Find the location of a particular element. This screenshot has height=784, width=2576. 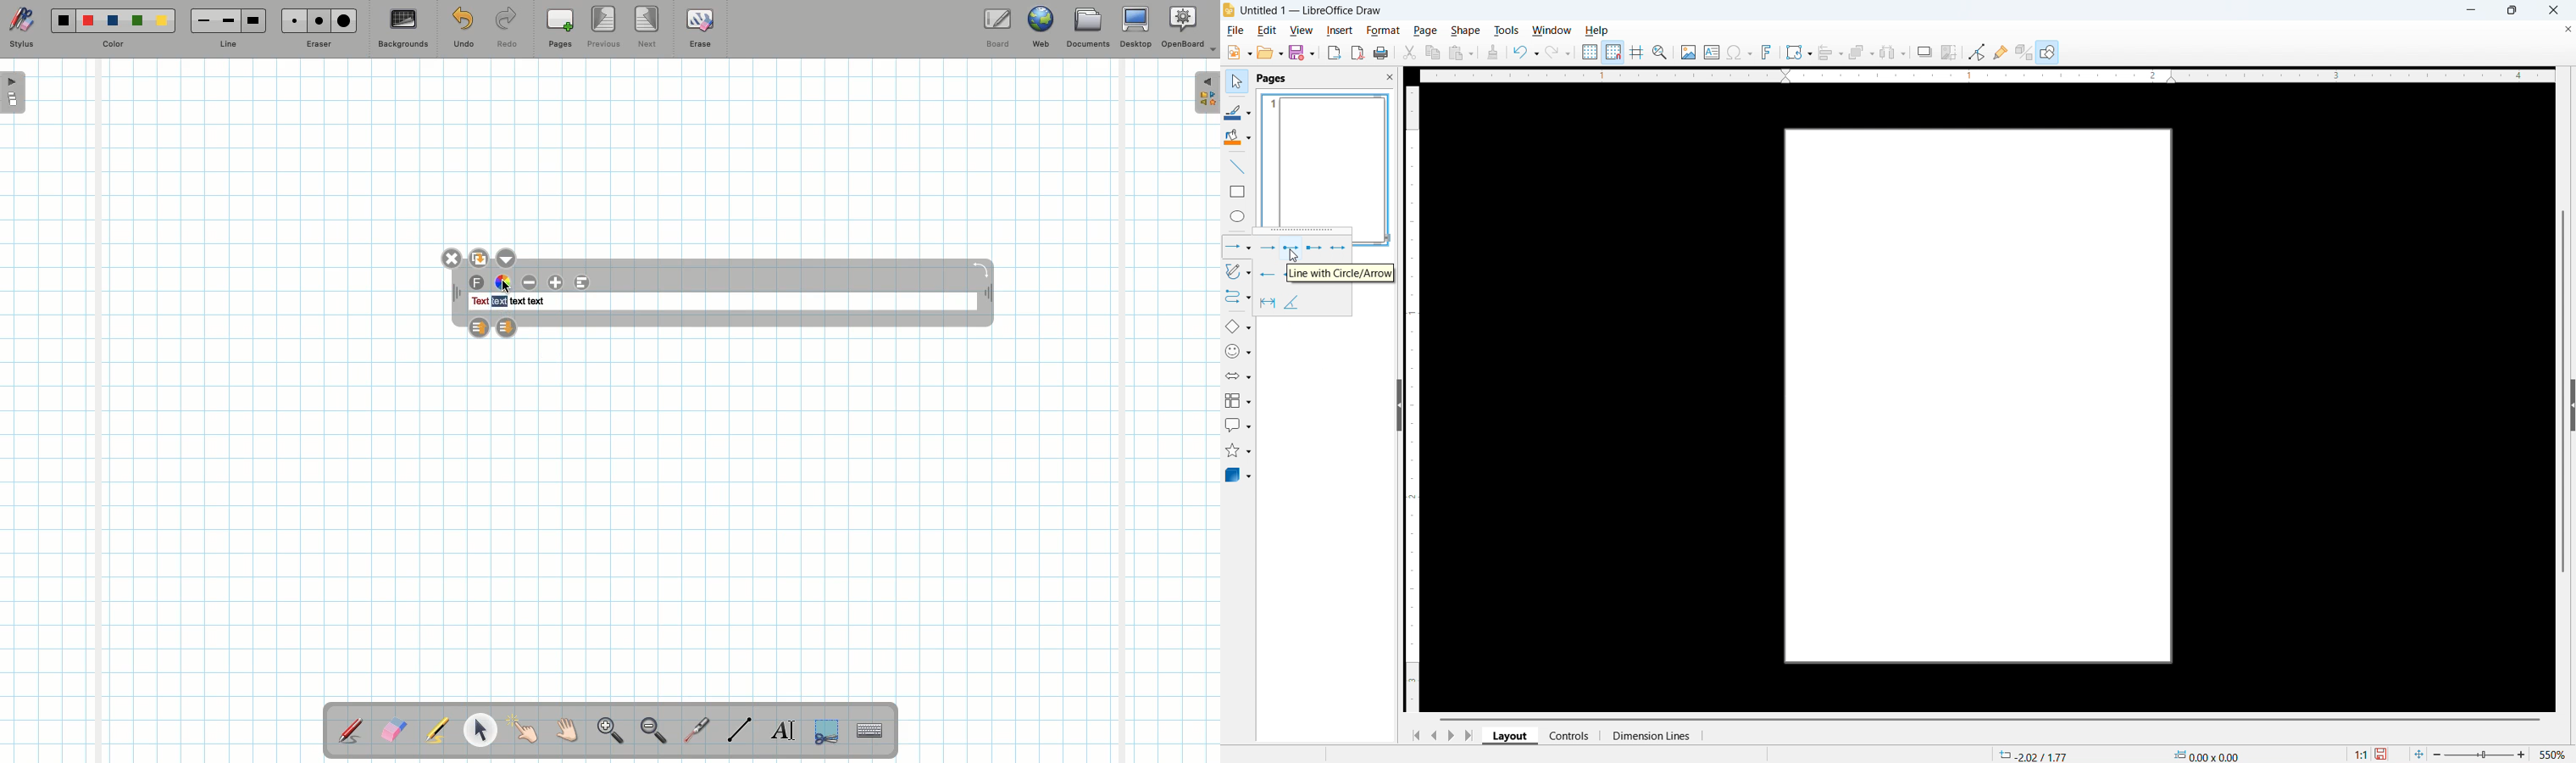

Help  is located at coordinates (2048, 52).